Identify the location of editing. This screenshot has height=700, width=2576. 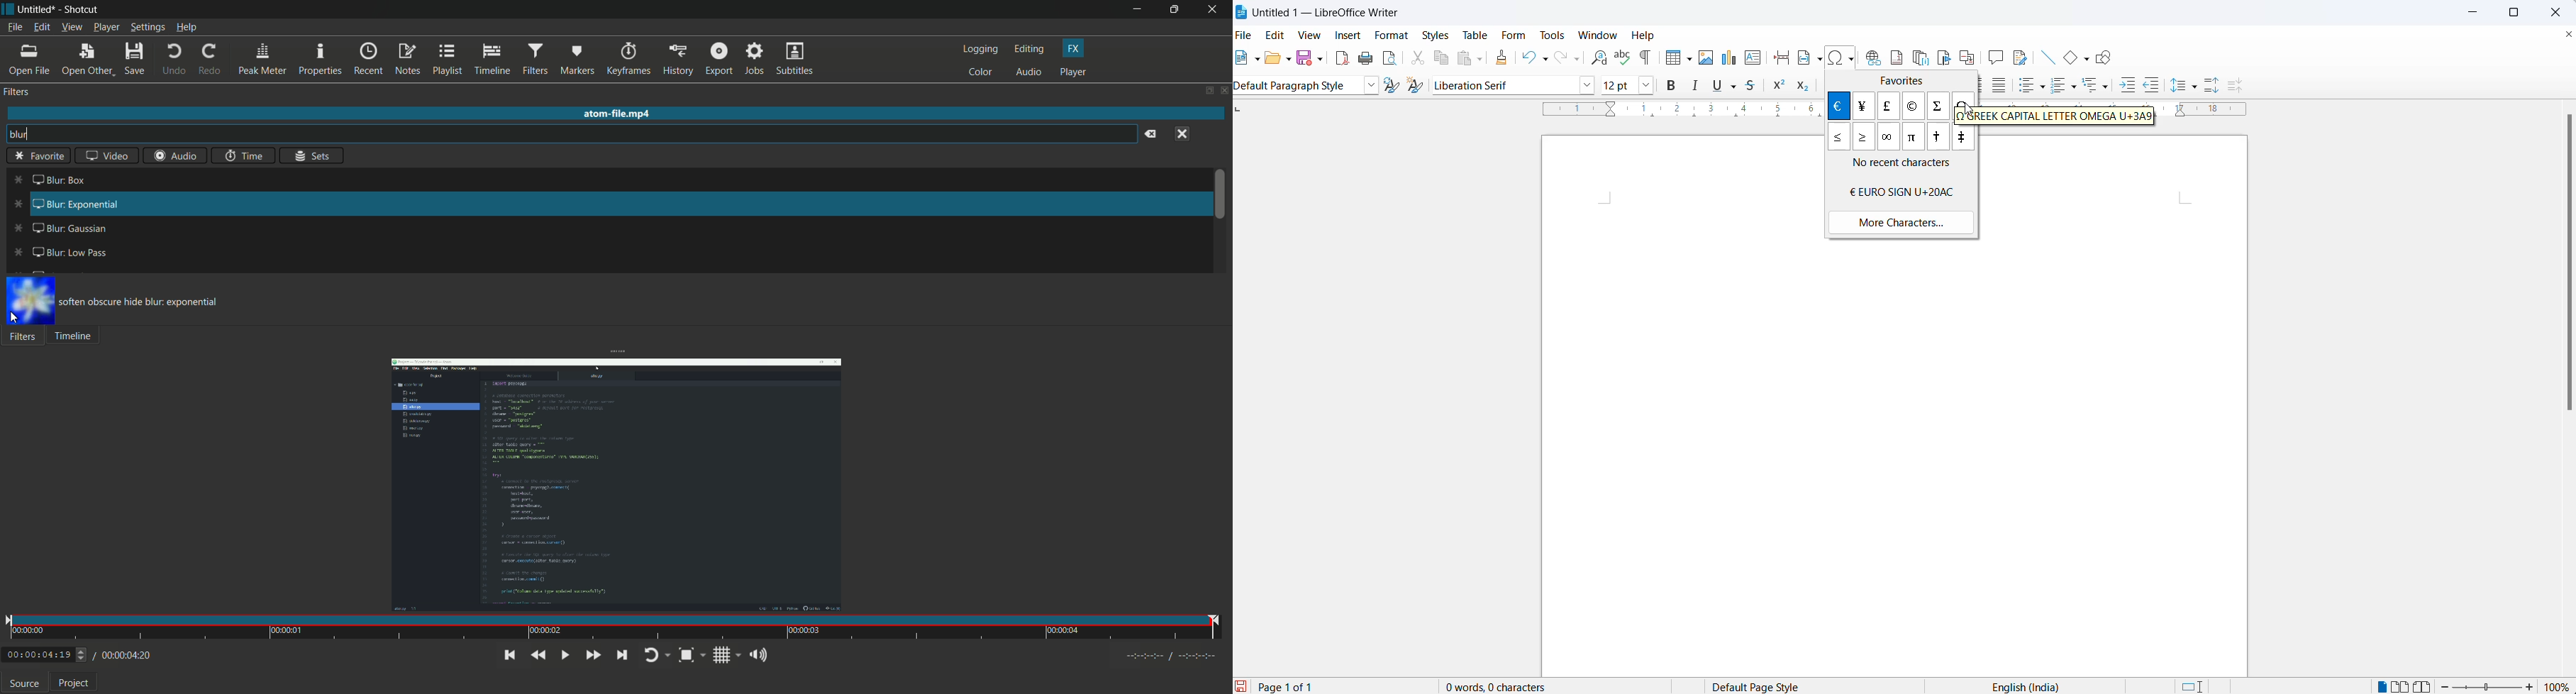
(1032, 49).